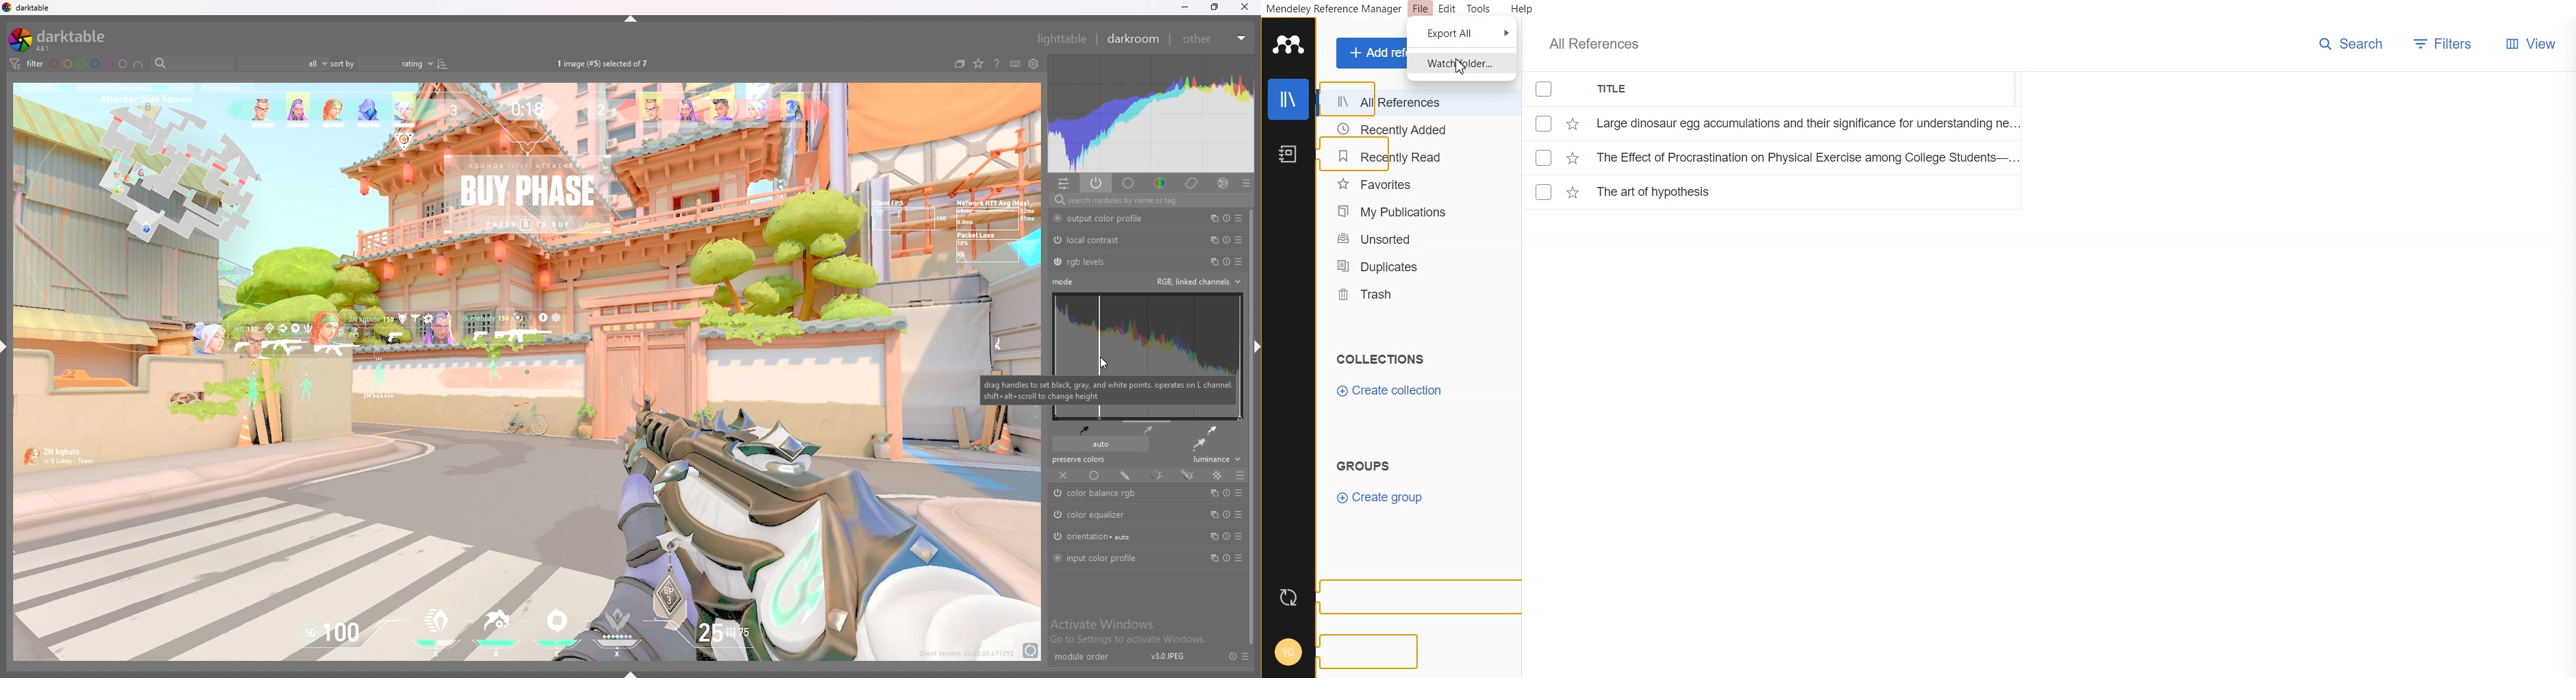 The image size is (2576, 700). I want to click on switched on, so click(1057, 240).